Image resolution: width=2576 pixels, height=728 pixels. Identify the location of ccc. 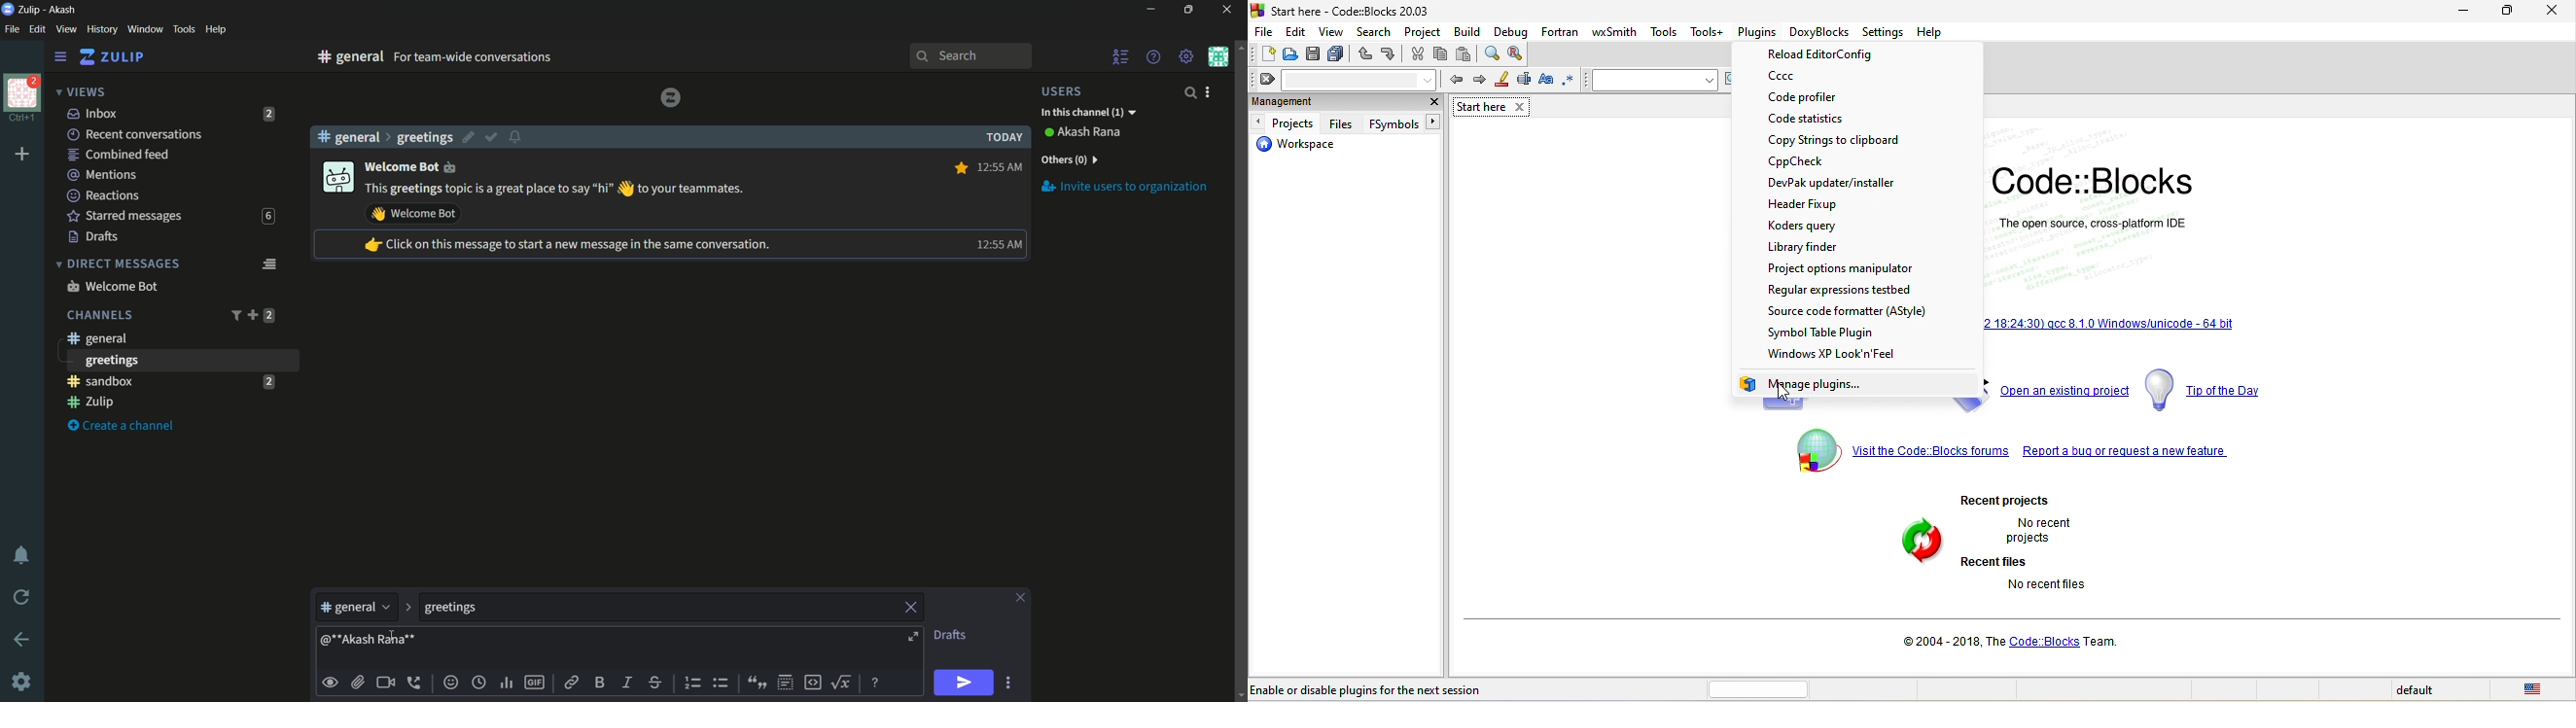
(1816, 78).